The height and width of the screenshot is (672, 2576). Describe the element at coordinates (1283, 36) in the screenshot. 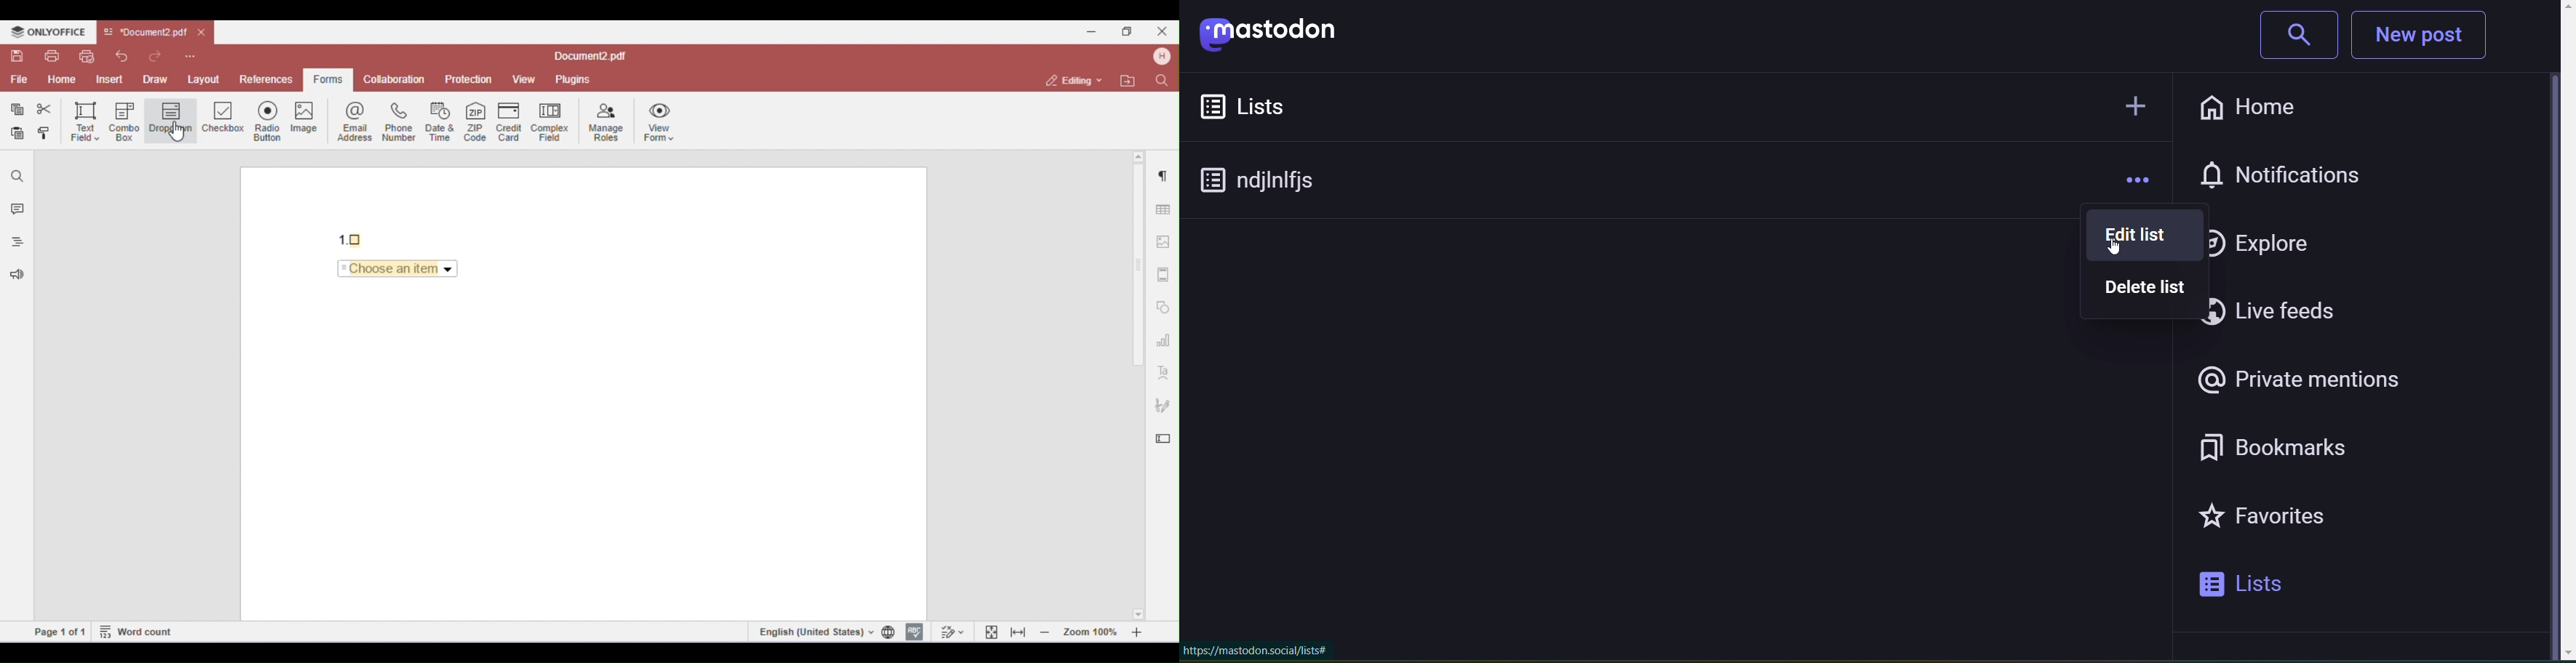

I see `mastodon` at that location.